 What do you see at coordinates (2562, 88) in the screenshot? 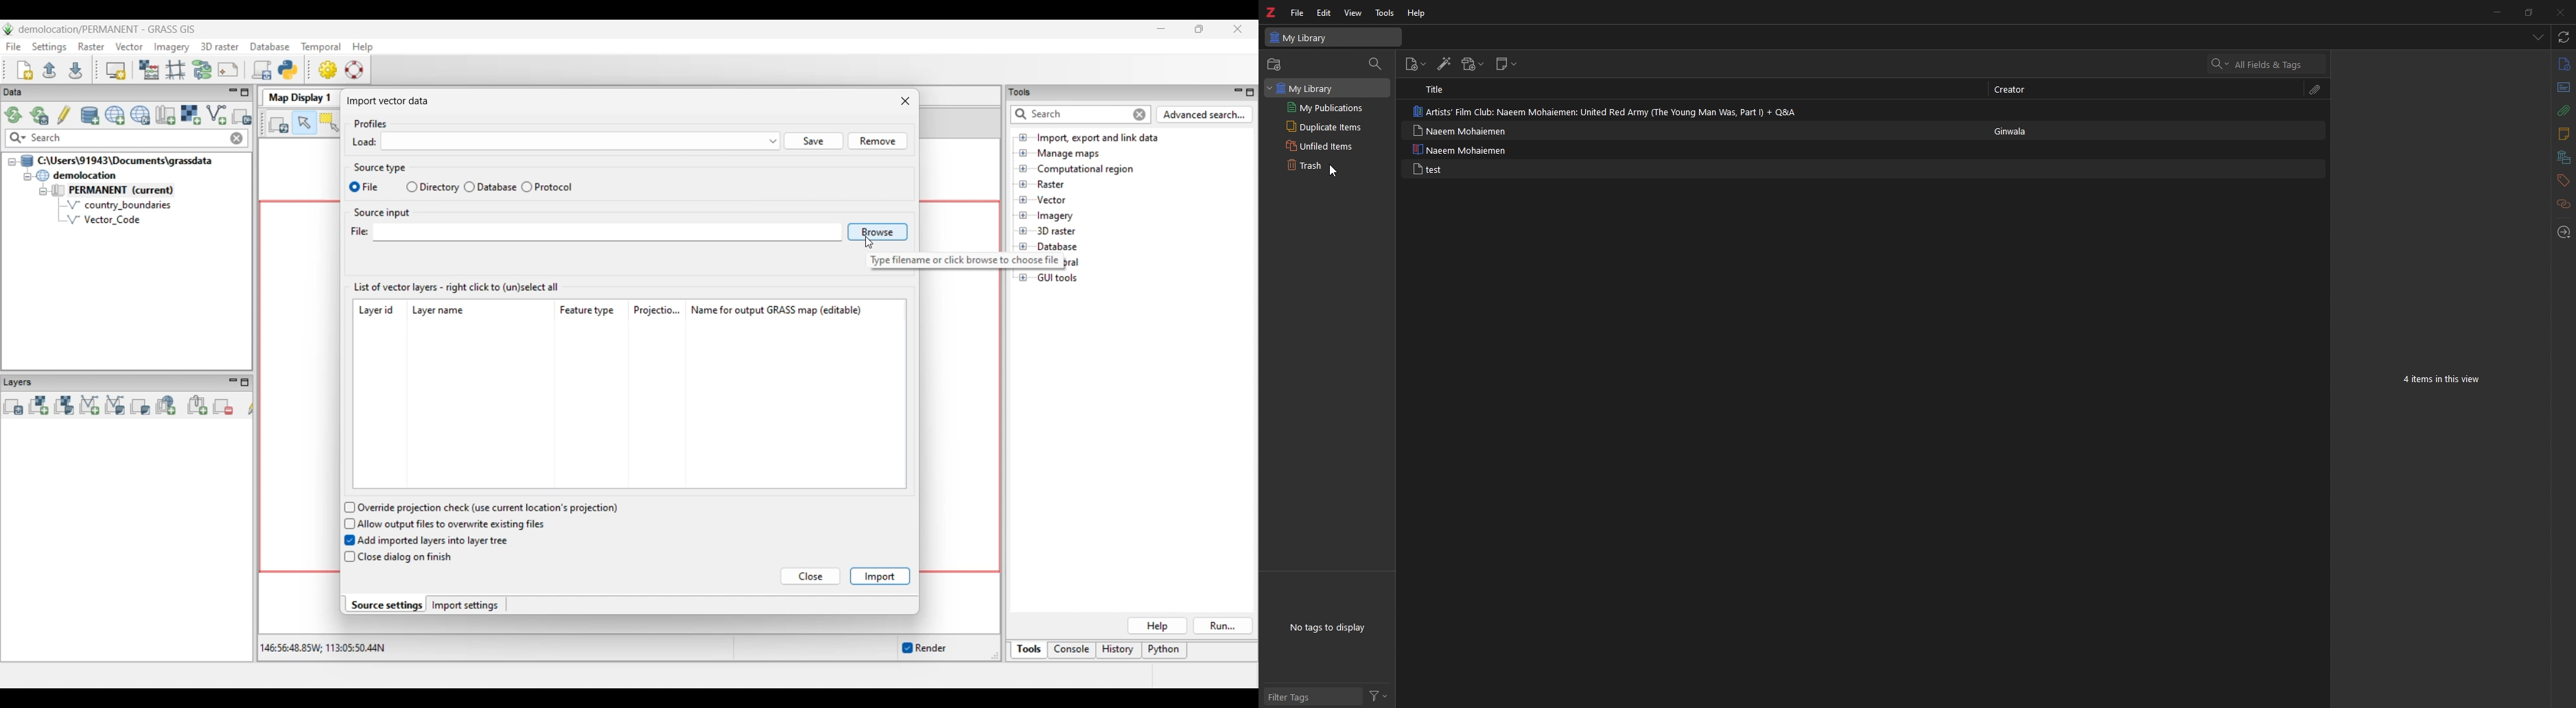
I see `abstract` at bounding box center [2562, 88].